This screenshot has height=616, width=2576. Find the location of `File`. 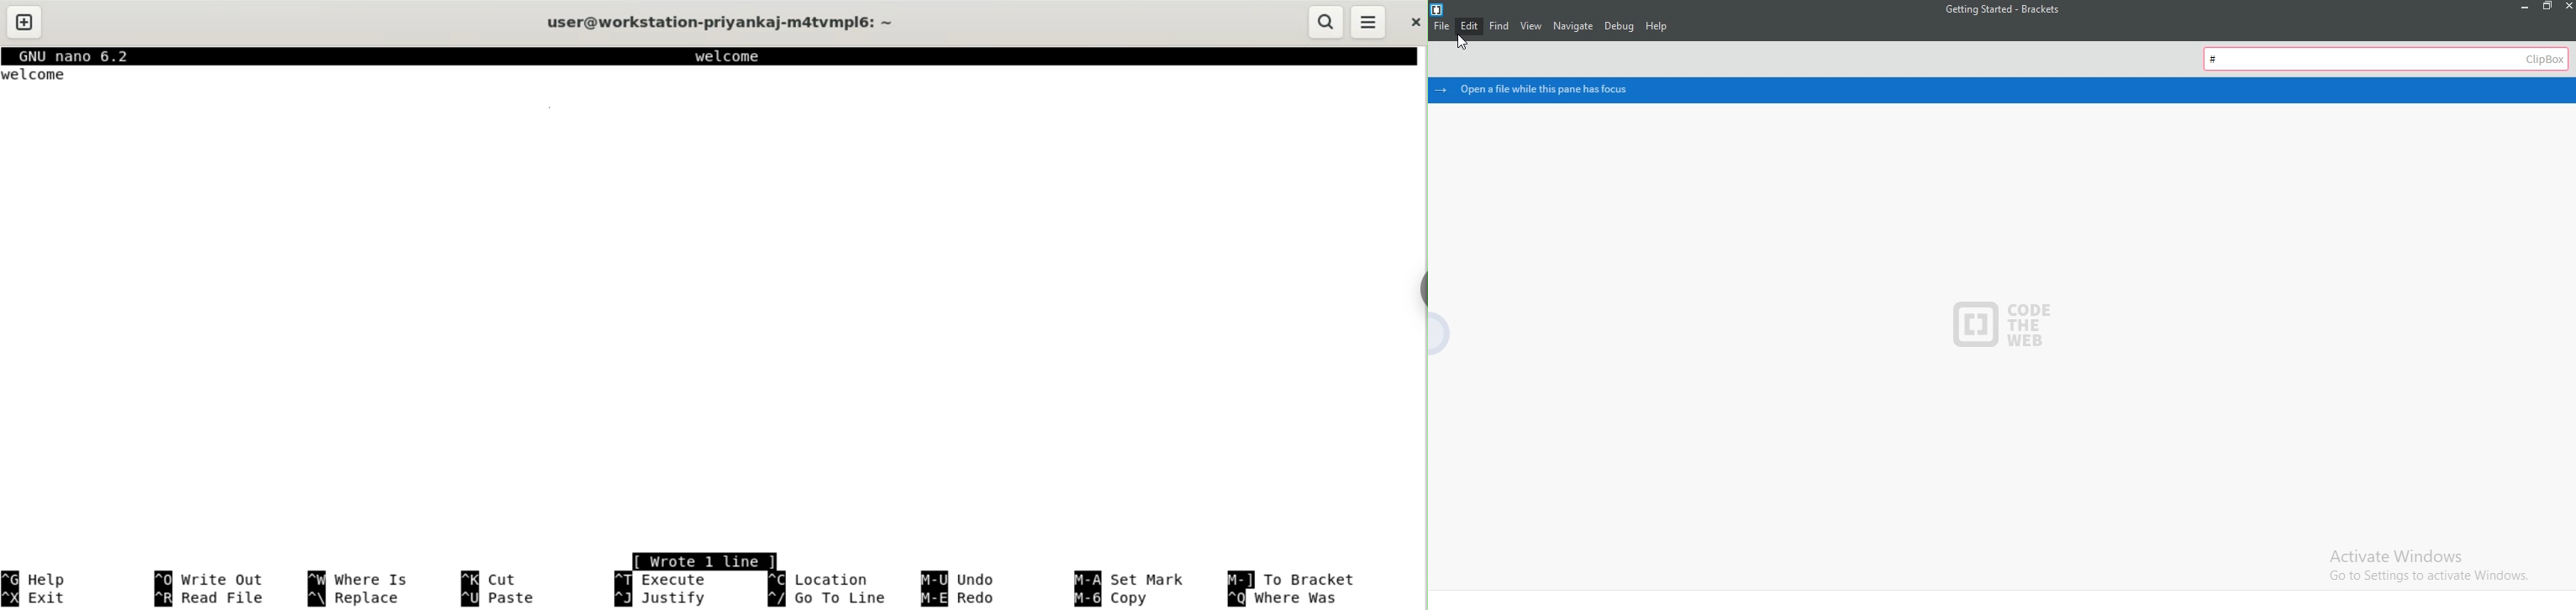

File is located at coordinates (1441, 29).